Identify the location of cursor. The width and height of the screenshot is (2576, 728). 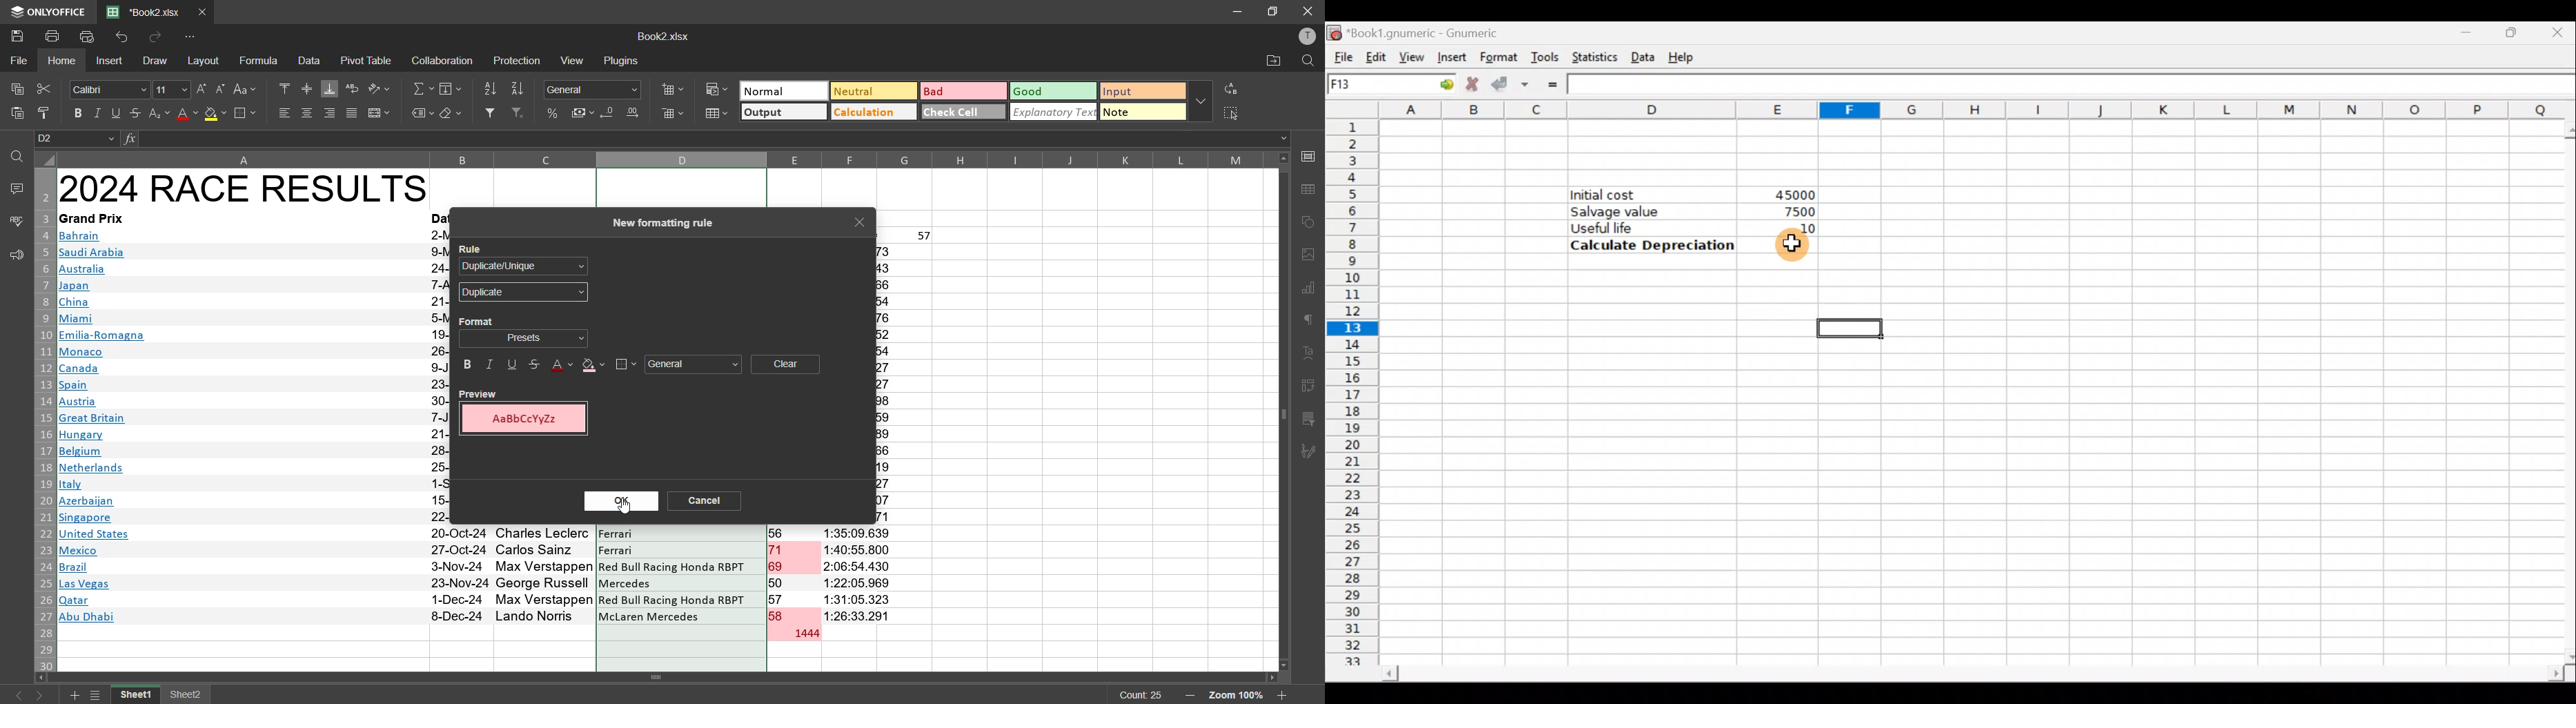
(625, 507).